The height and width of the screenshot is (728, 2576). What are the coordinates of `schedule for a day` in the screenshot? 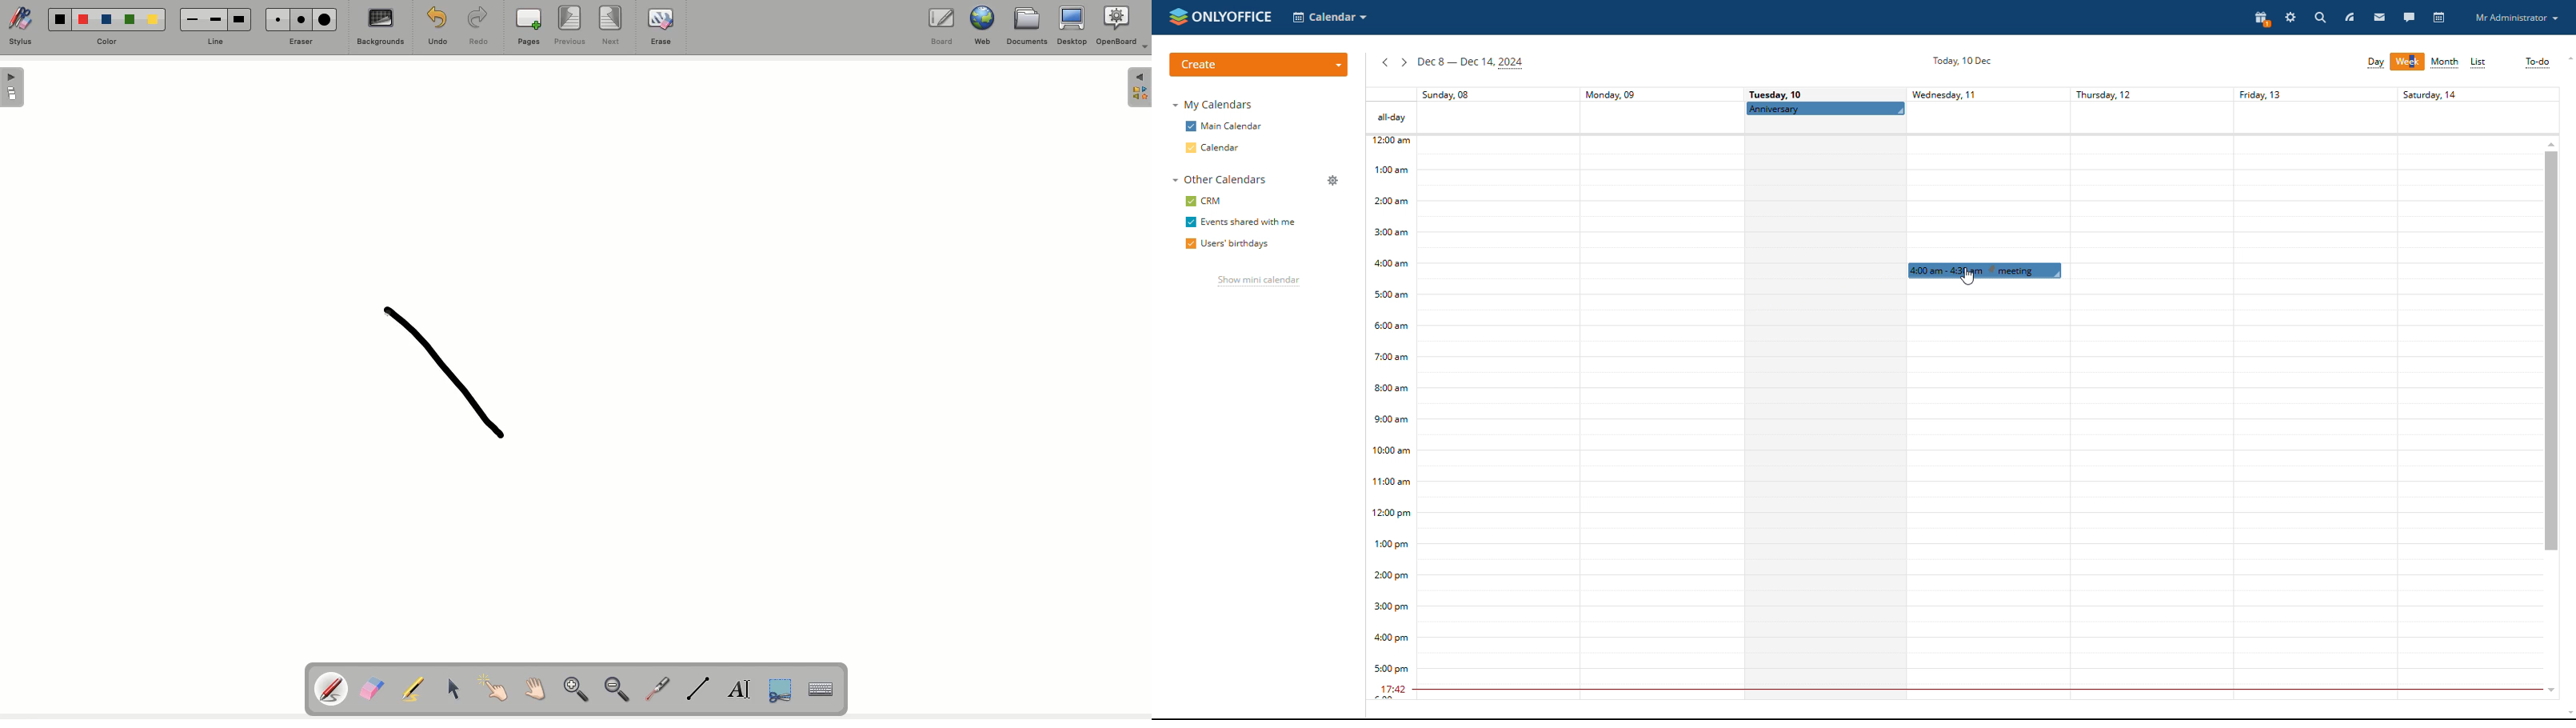 It's located at (1825, 419).